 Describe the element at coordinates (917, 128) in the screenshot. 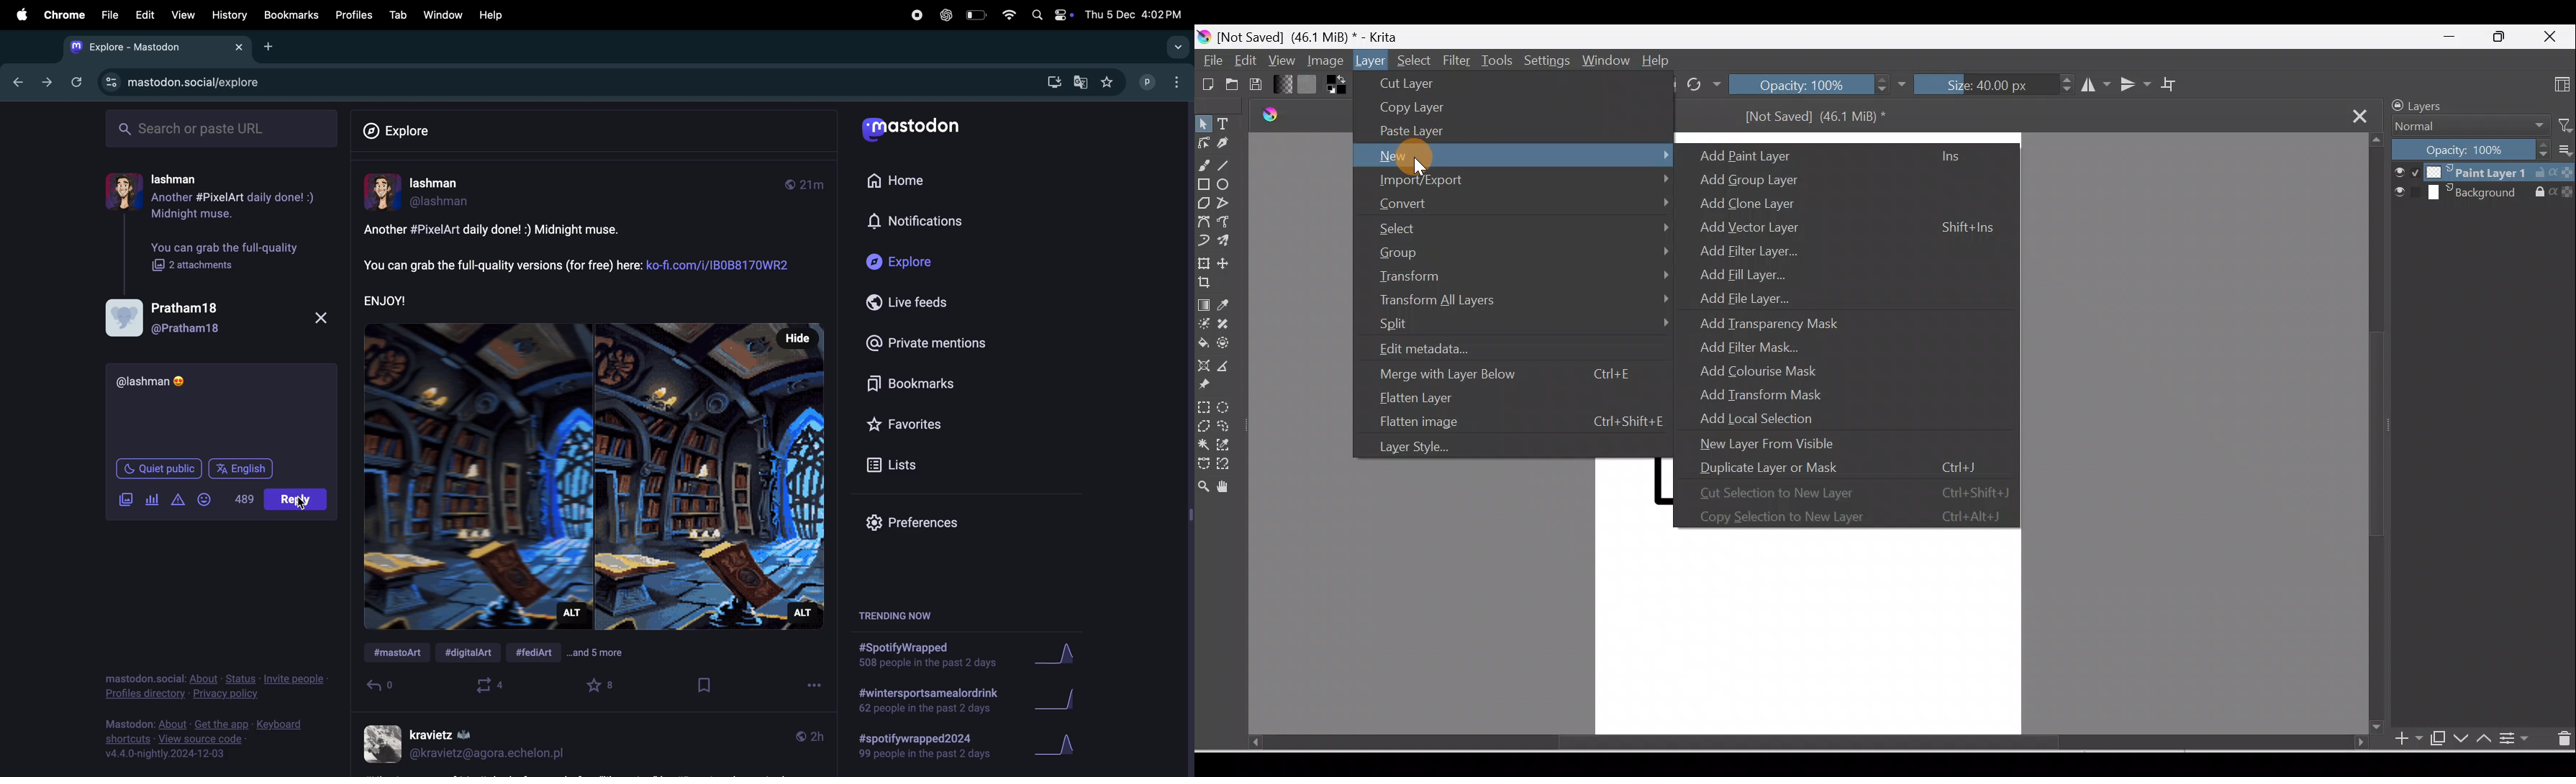

I see `Mastodon` at that location.